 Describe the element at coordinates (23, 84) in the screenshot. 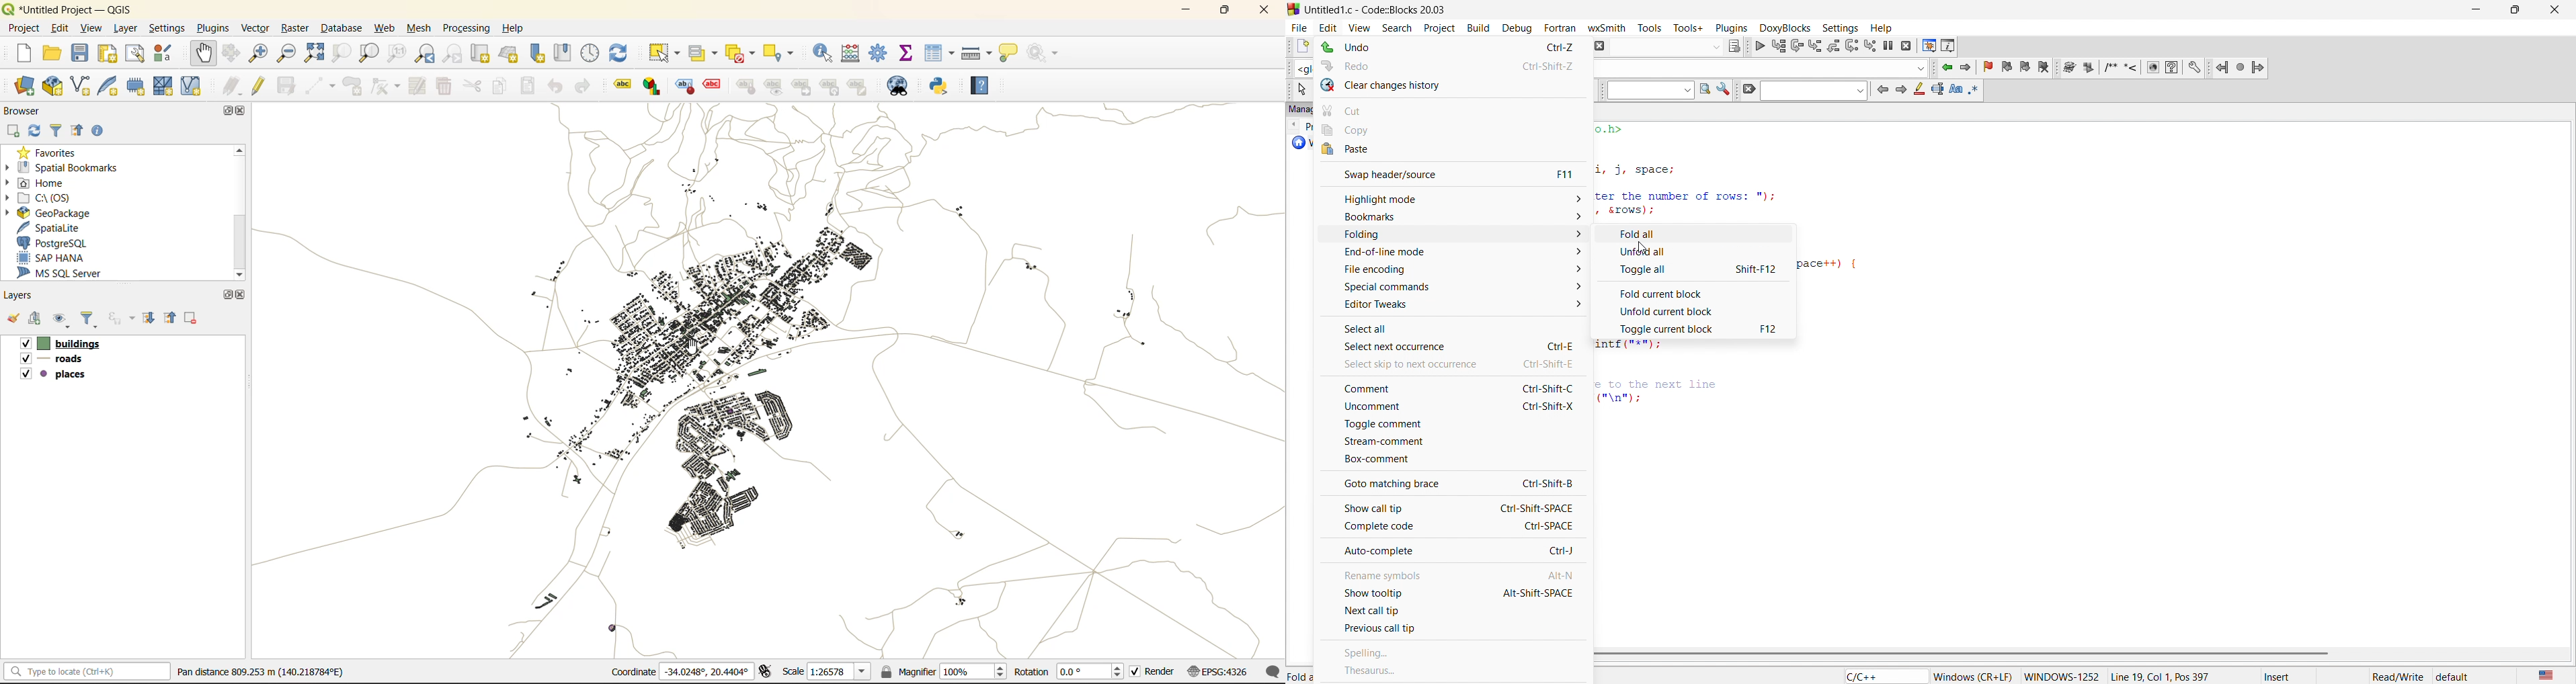

I see `open data source manager` at that location.